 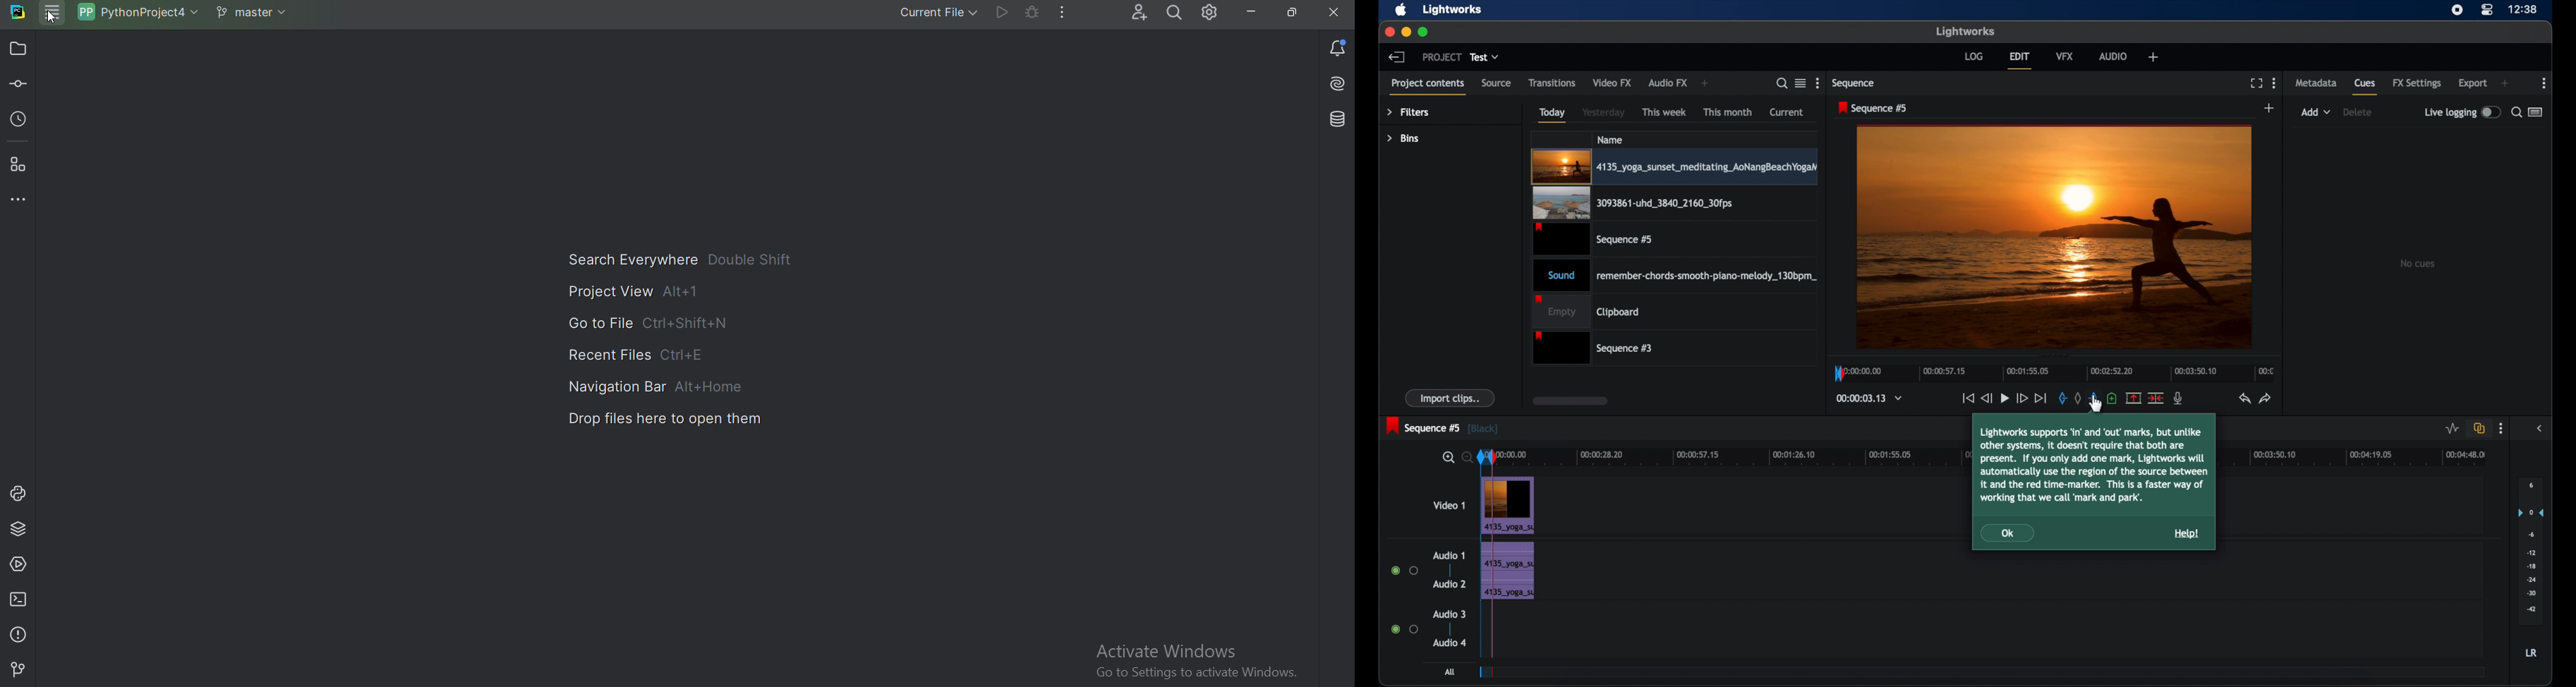 I want to click on log, so click(x=1974, y=56).